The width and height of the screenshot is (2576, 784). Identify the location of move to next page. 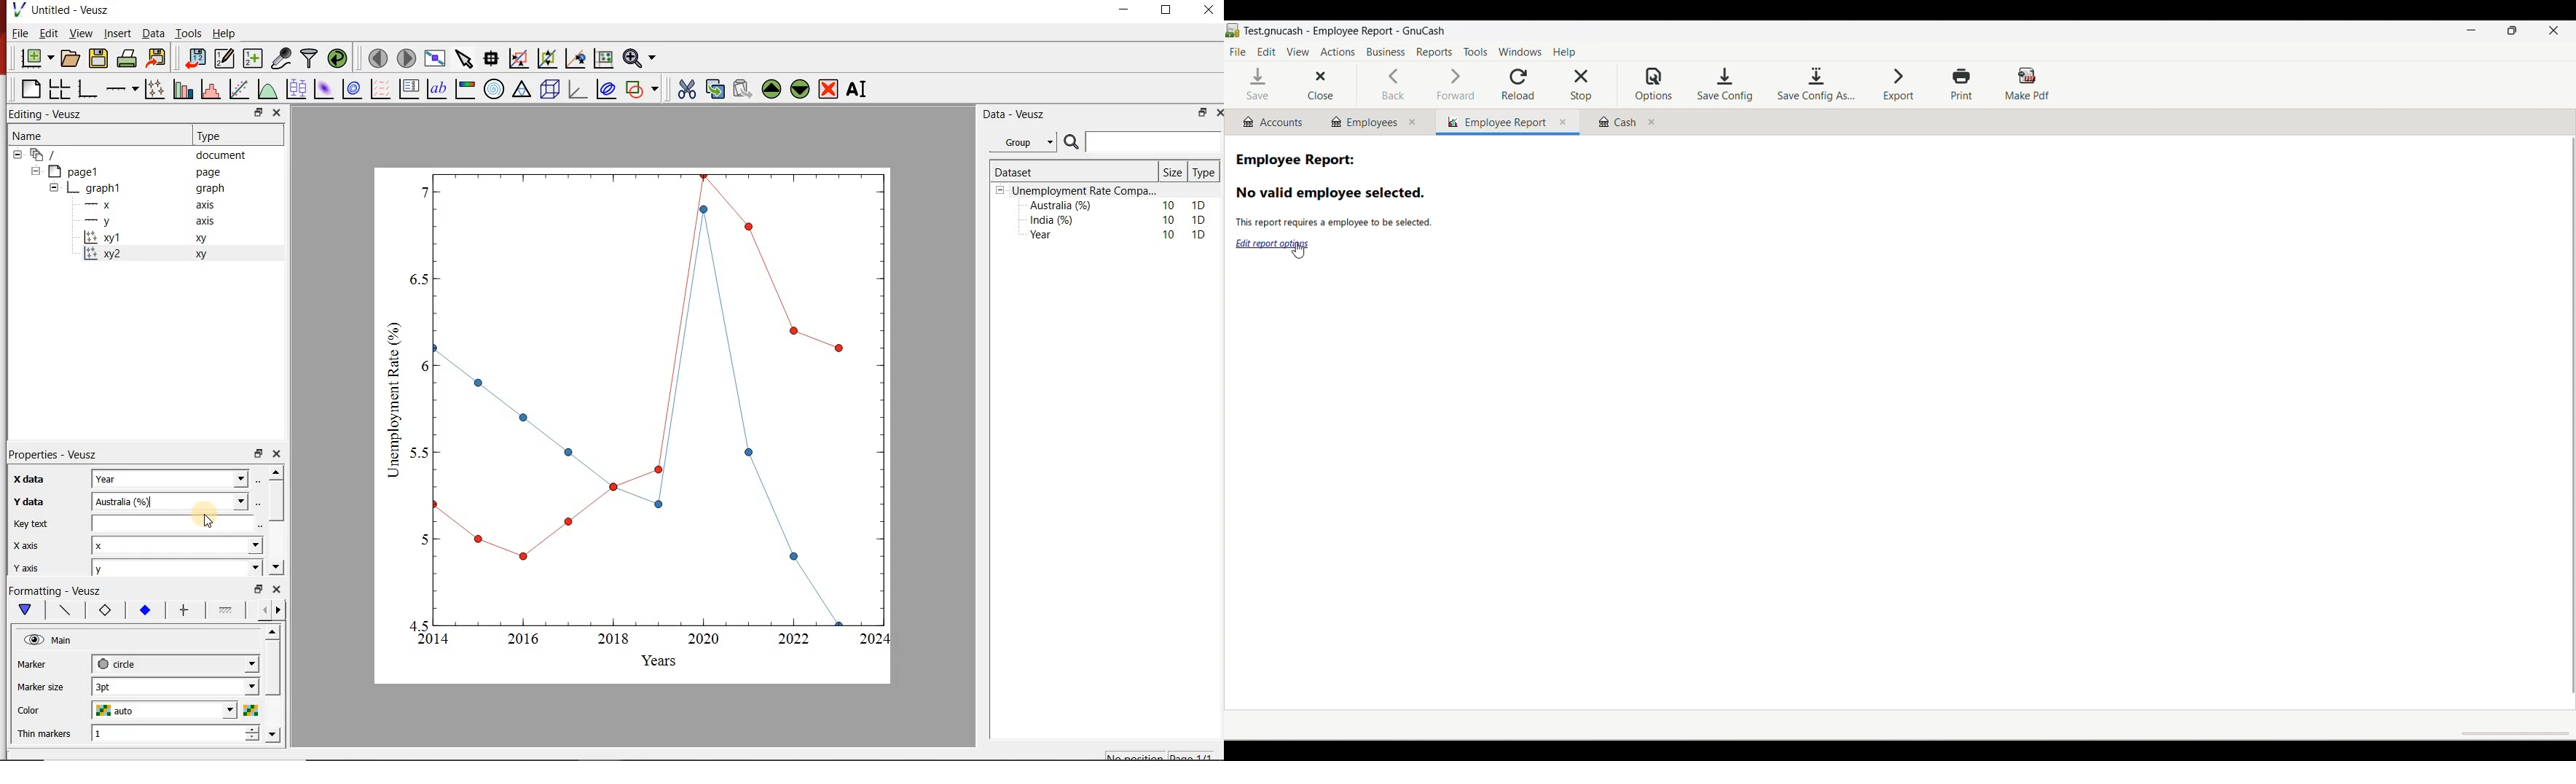
(407, 58).